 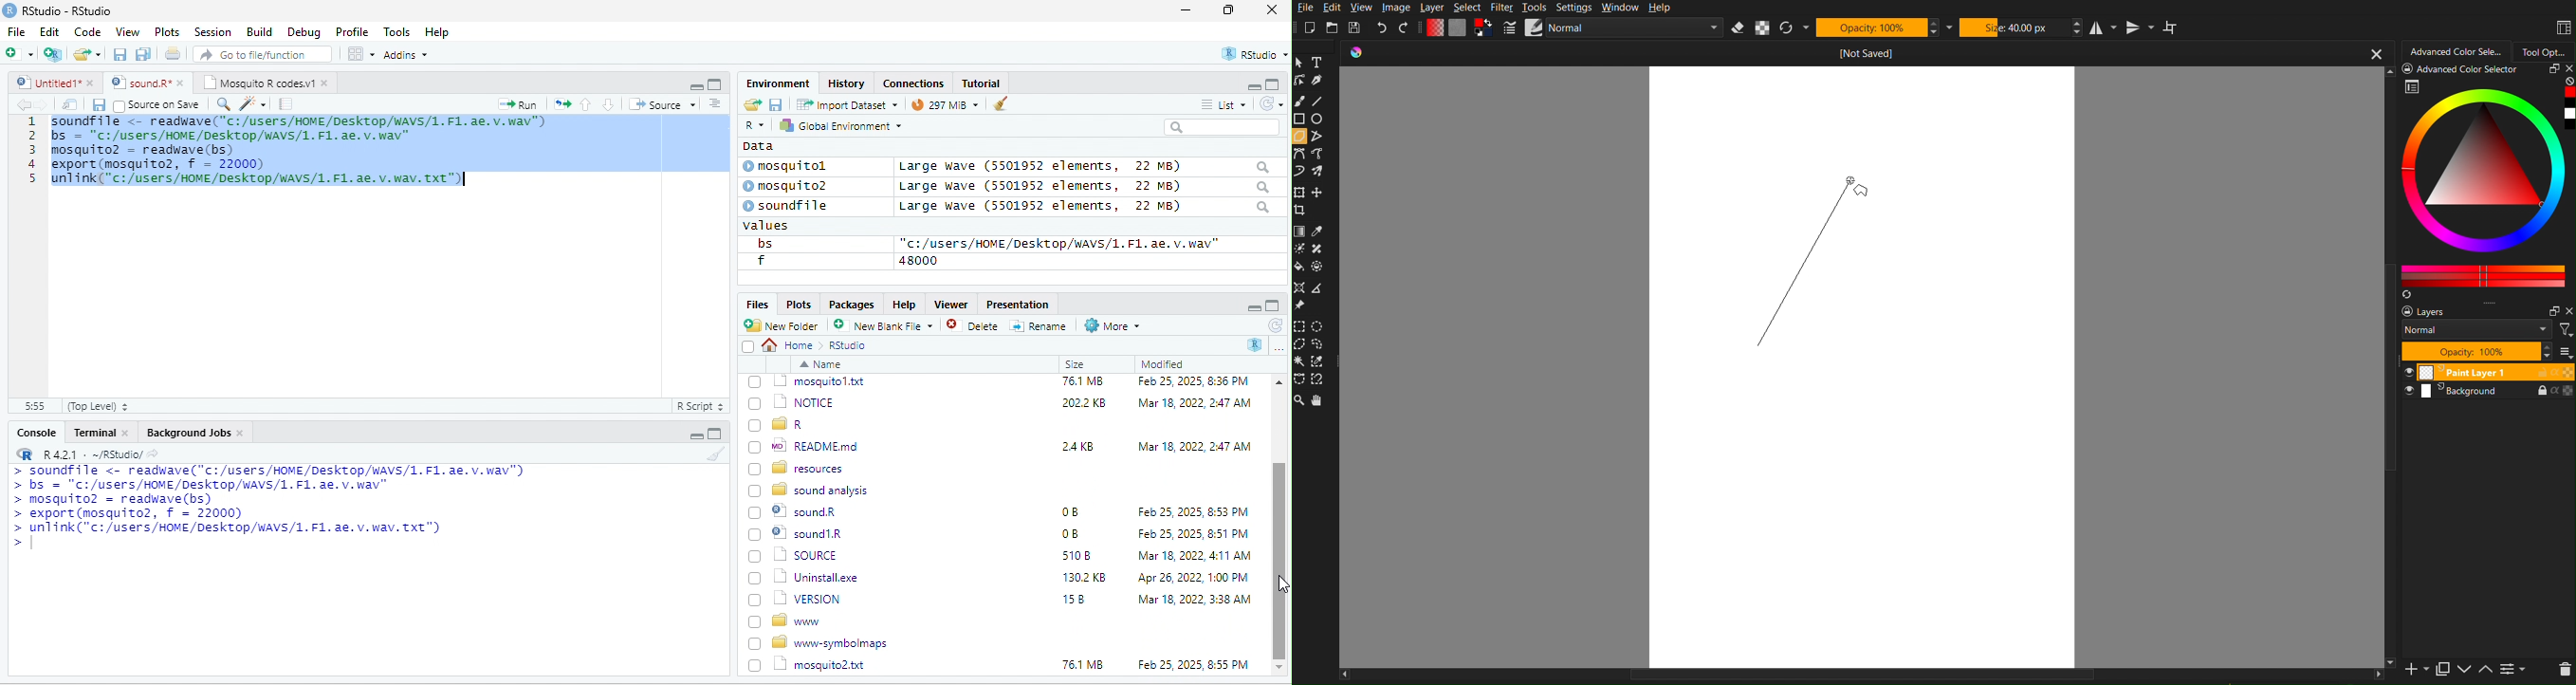 I want to click on minimize, so click(x=1252, y=306).